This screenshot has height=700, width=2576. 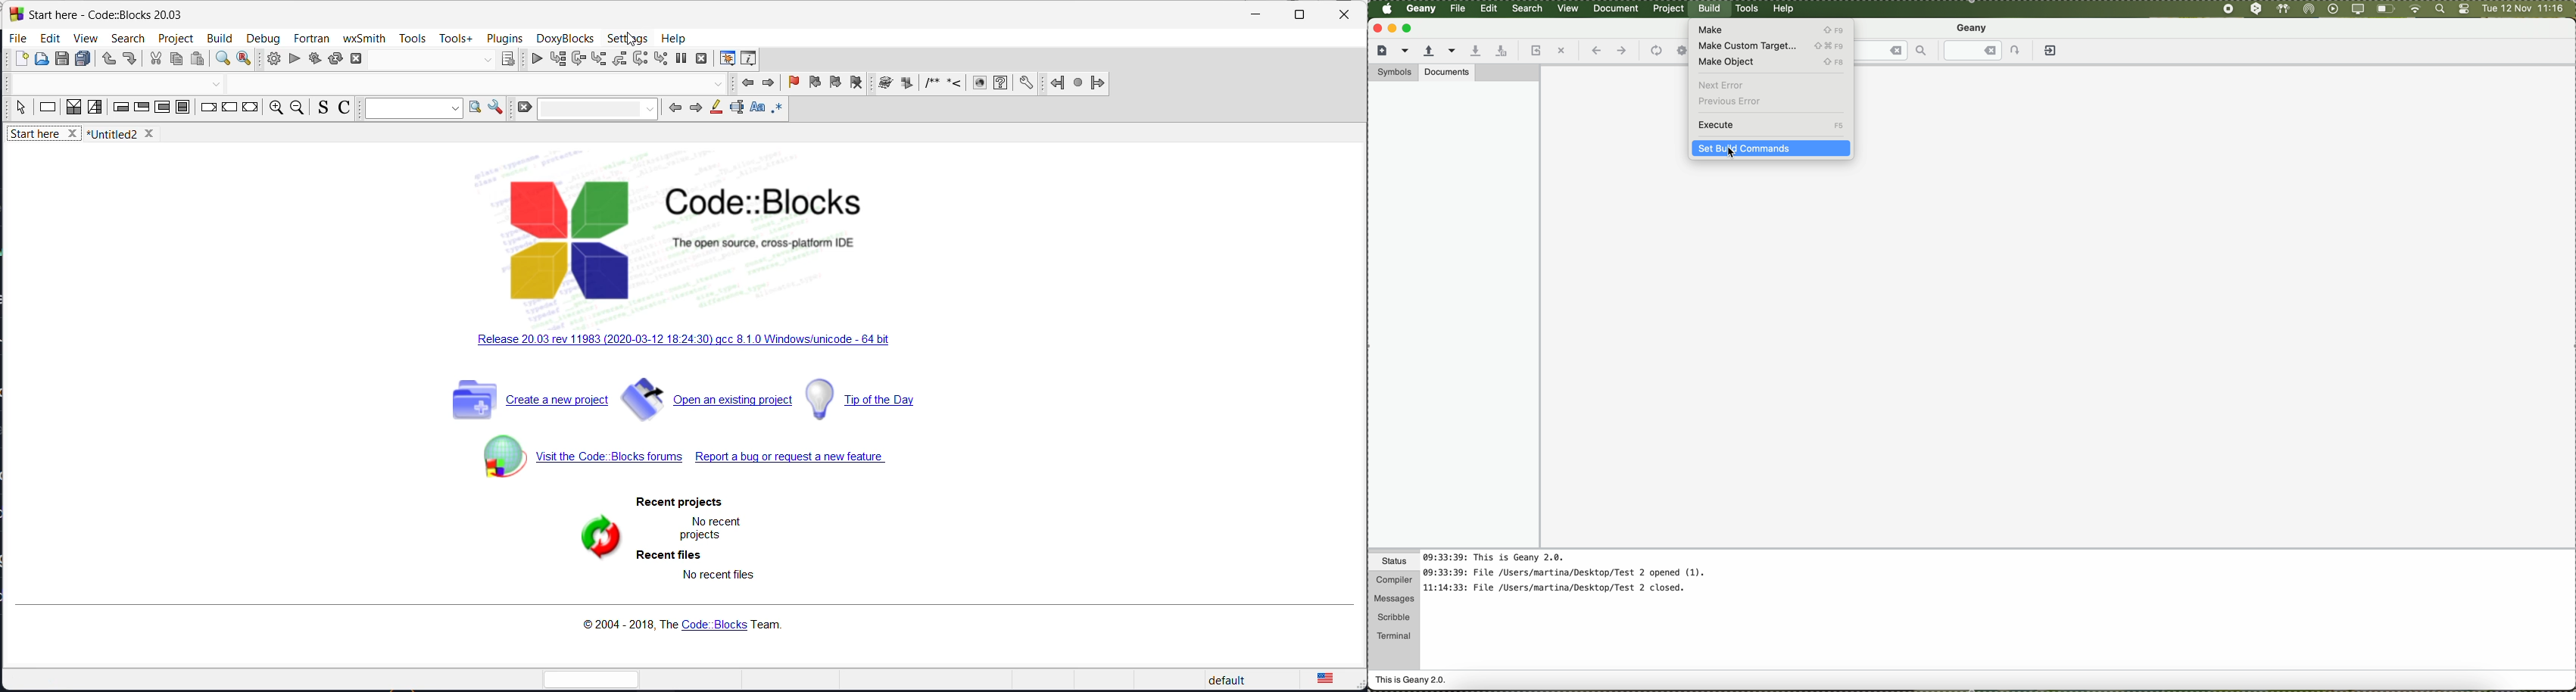 What do you see at coordinates (103, 13) in the screenshot?
I see `start here window` at bounding box center [103, 13].